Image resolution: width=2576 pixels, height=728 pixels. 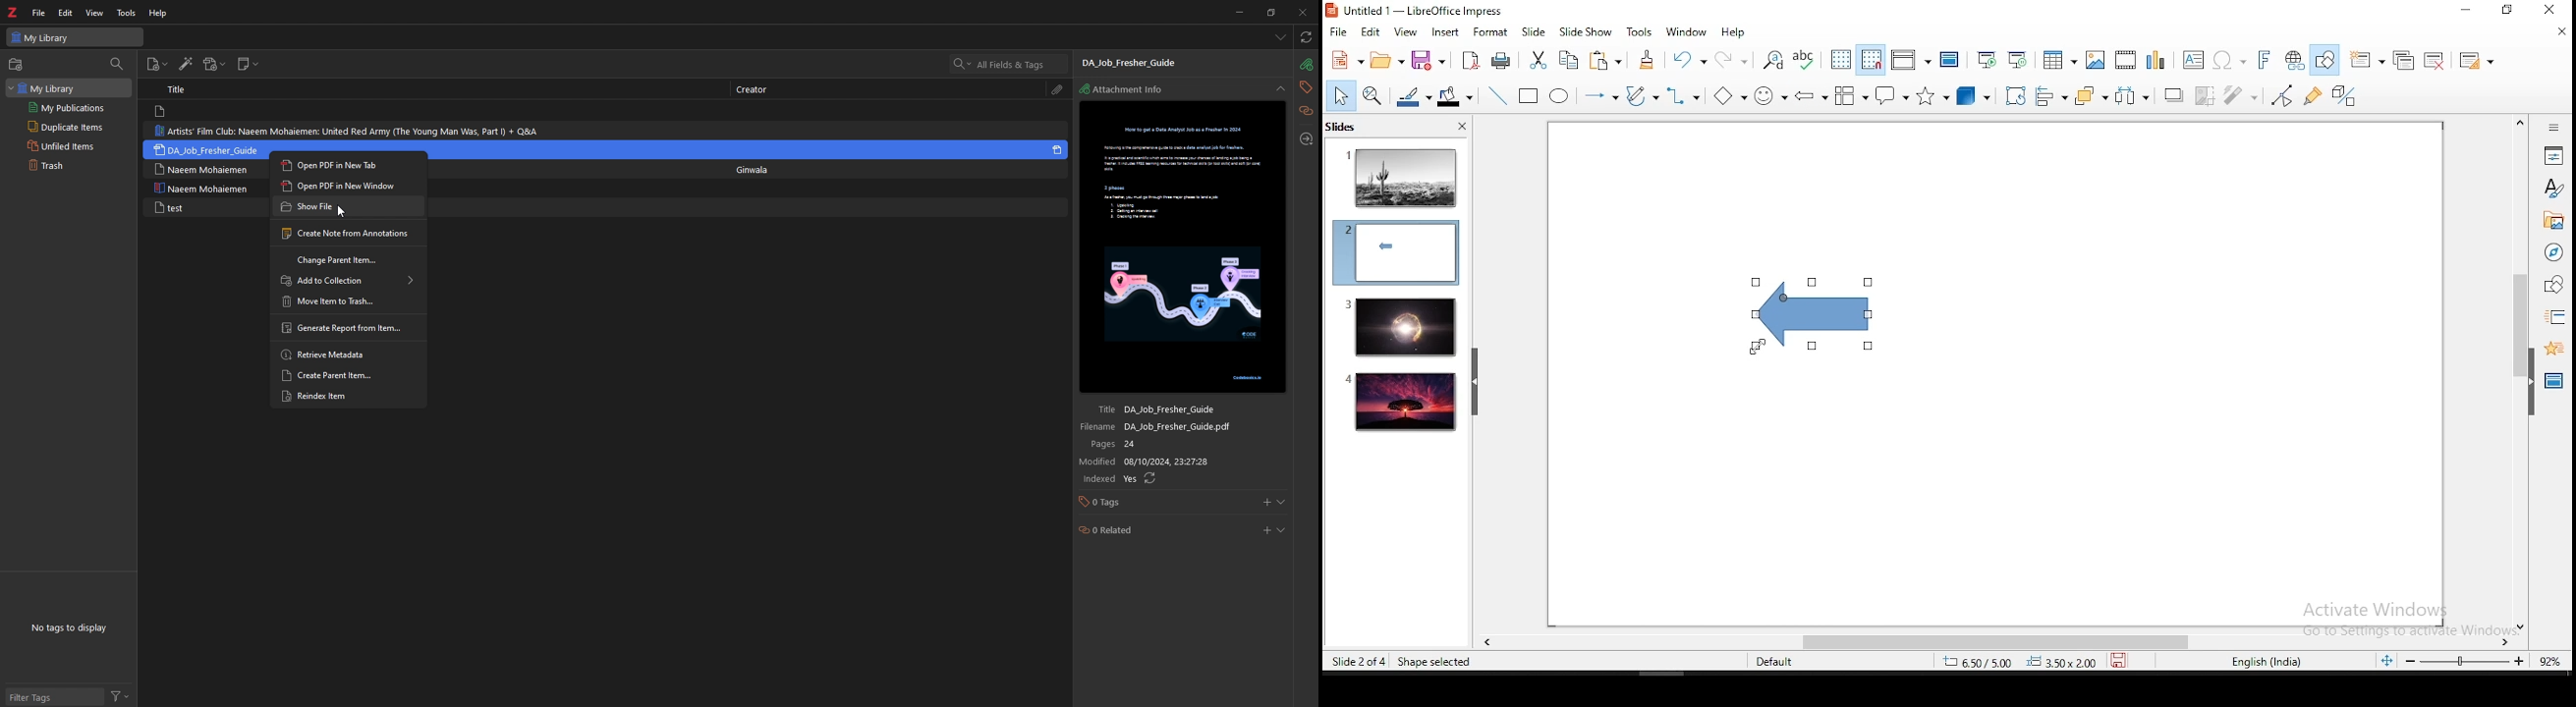 I want to click on block arrows, so click(x=1812, y=96).